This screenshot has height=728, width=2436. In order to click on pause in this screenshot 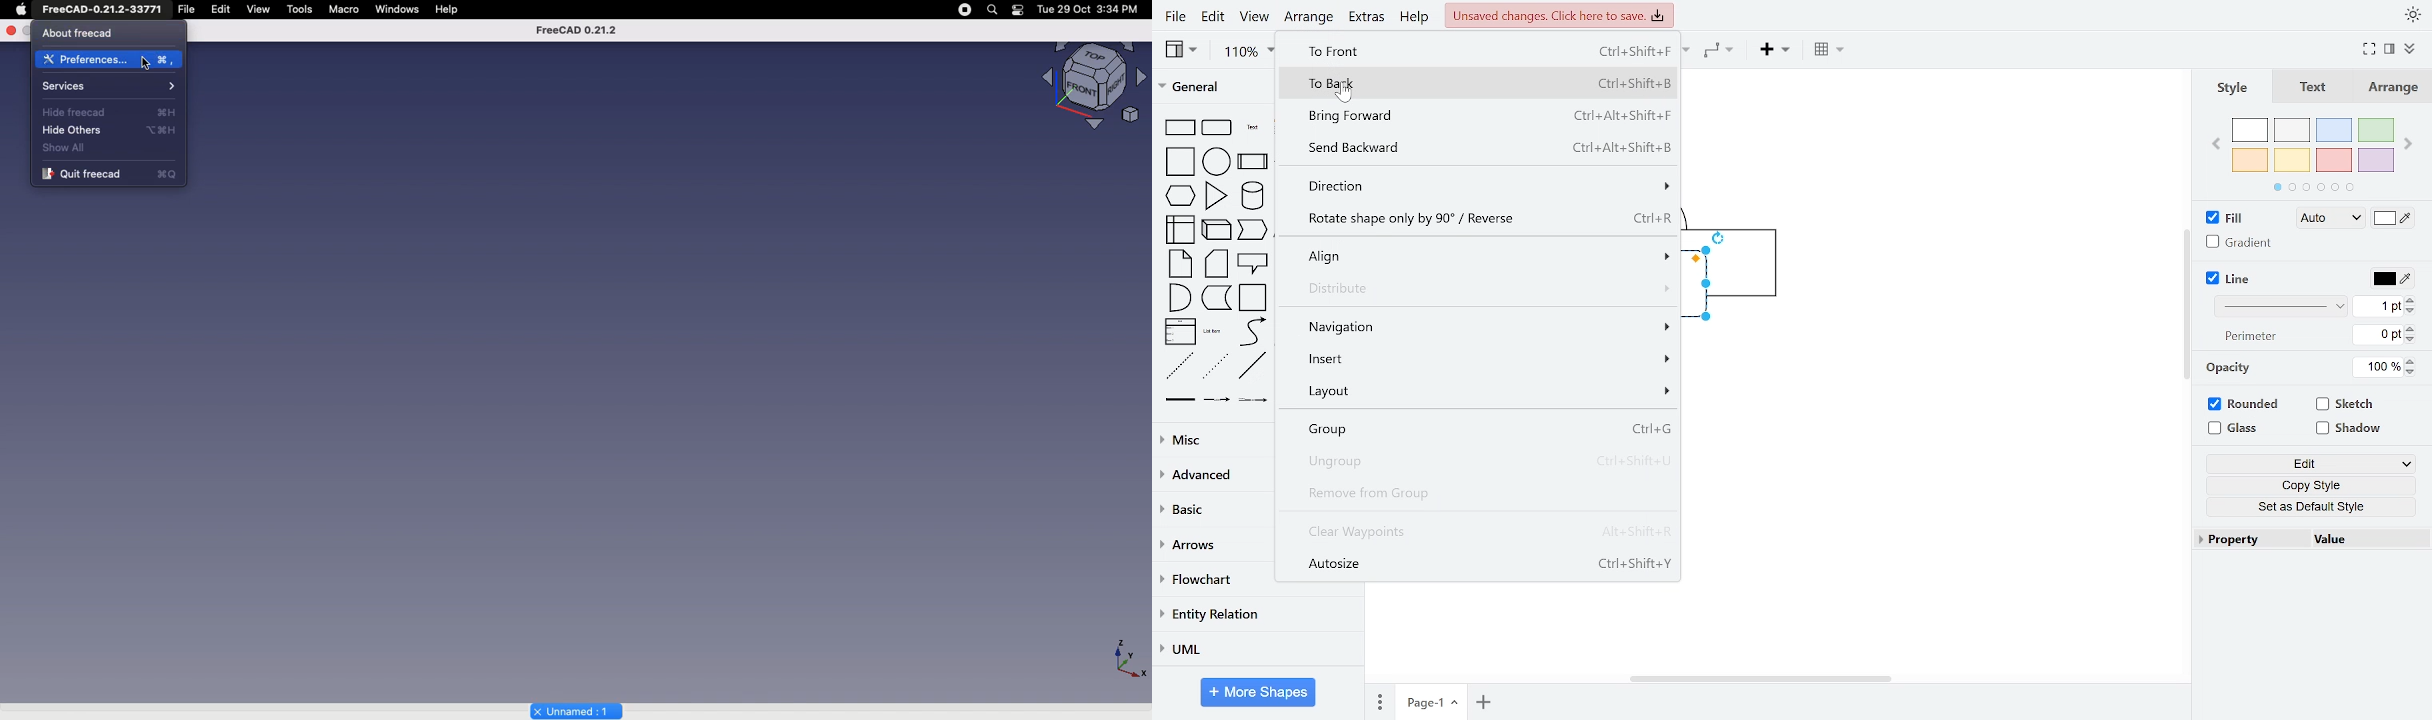, I will do `click(965, 10)`.